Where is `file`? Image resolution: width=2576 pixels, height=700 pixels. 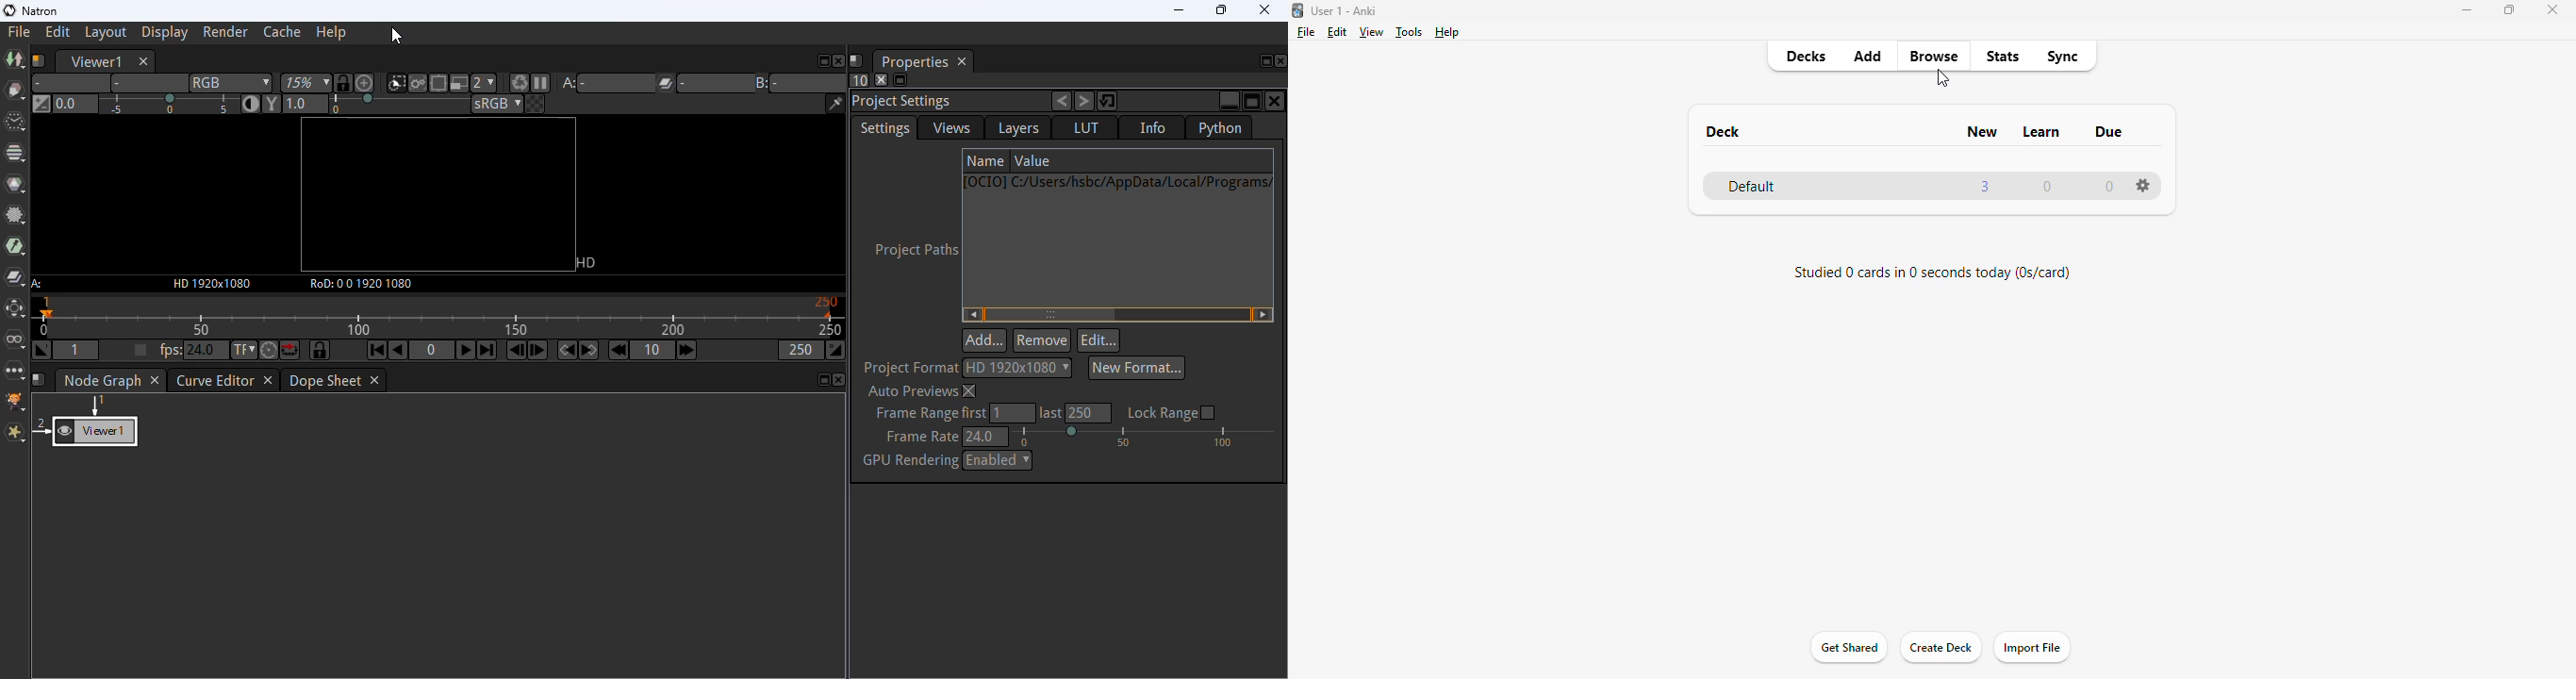 file is located at coordinates (1307, 32).